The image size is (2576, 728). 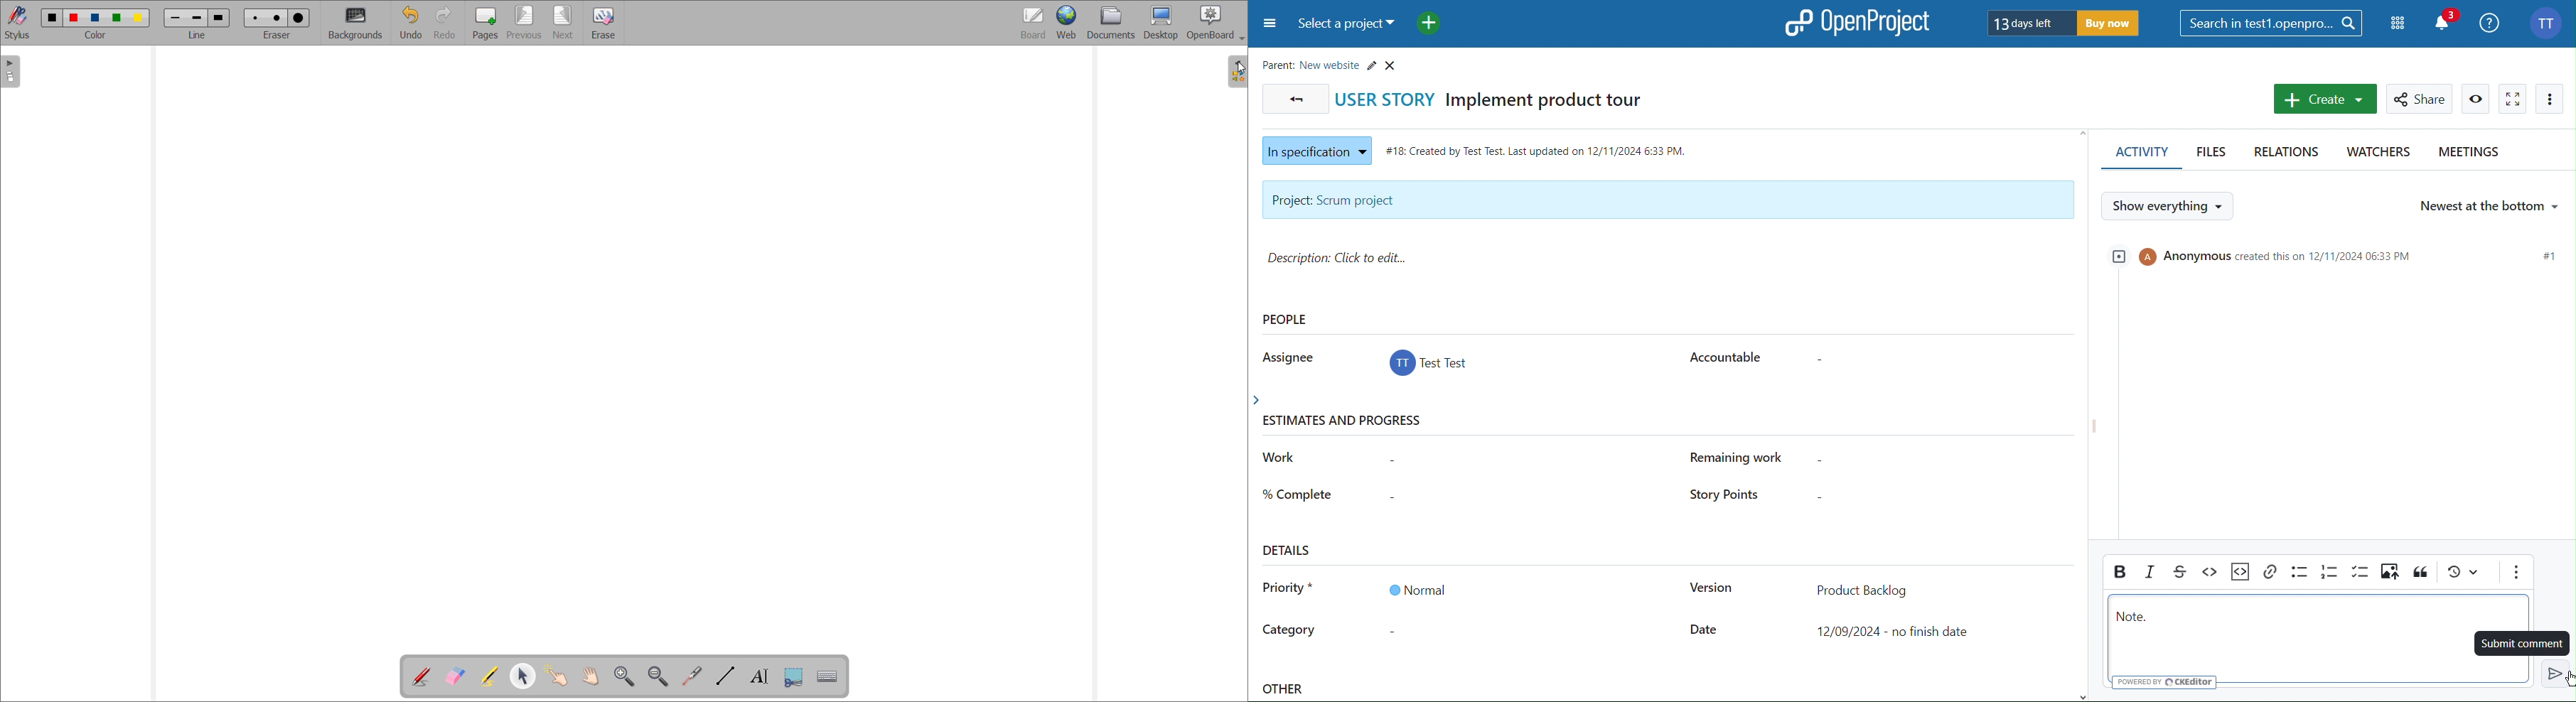 What do you see at coordinates (1540, 148) in the screenshot?
I see `Created by date time` at bounding box center [1540, 148].